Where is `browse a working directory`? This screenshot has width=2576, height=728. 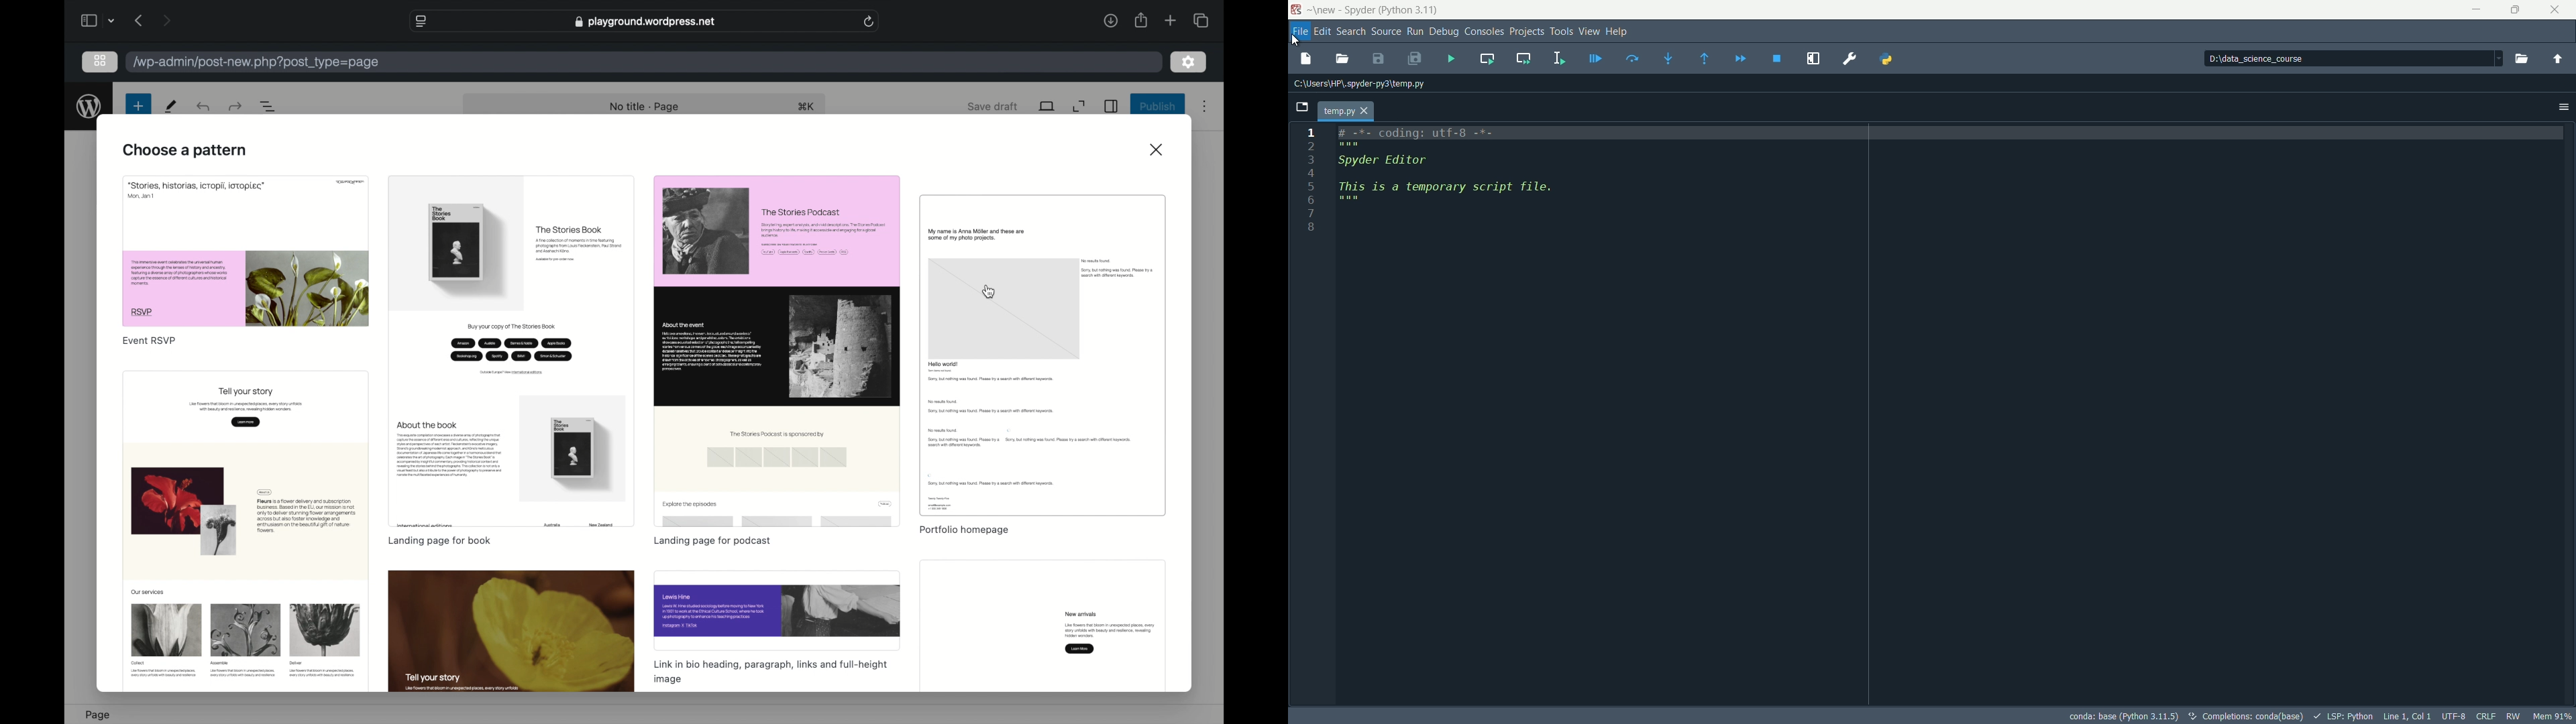
browse a working directory is located at coordinates (2520, 58).